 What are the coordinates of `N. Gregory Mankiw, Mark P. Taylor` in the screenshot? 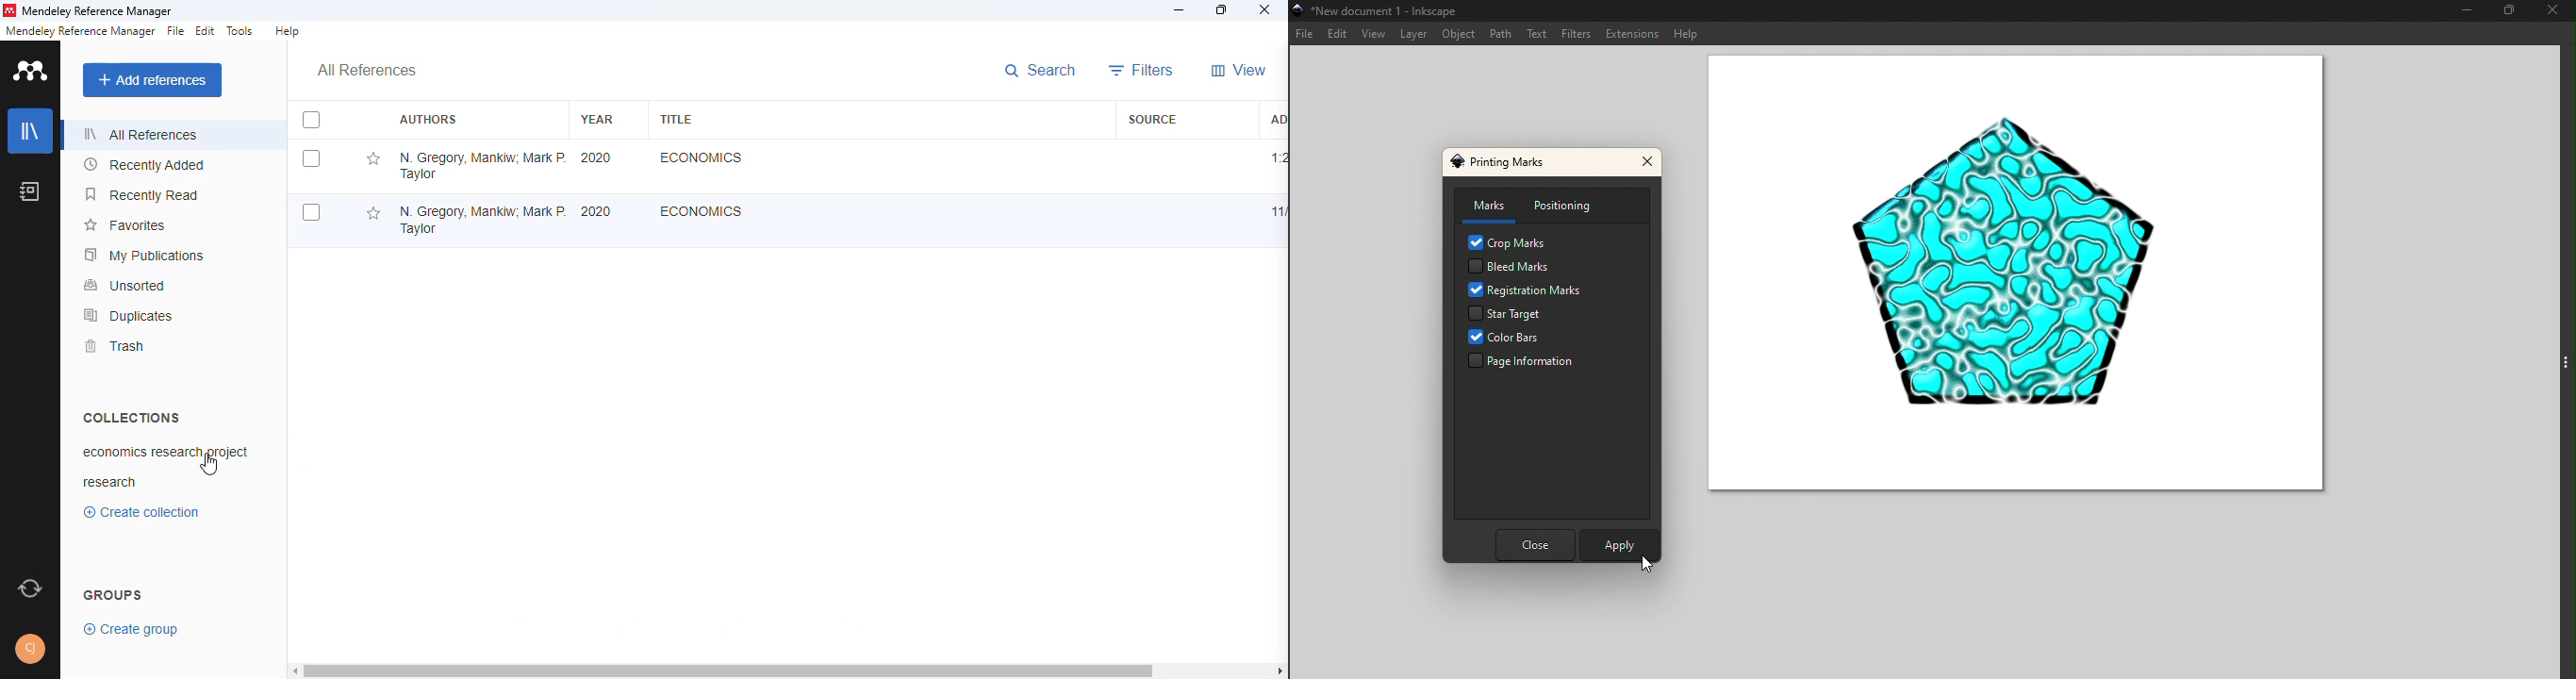 It's located at (482, 165).